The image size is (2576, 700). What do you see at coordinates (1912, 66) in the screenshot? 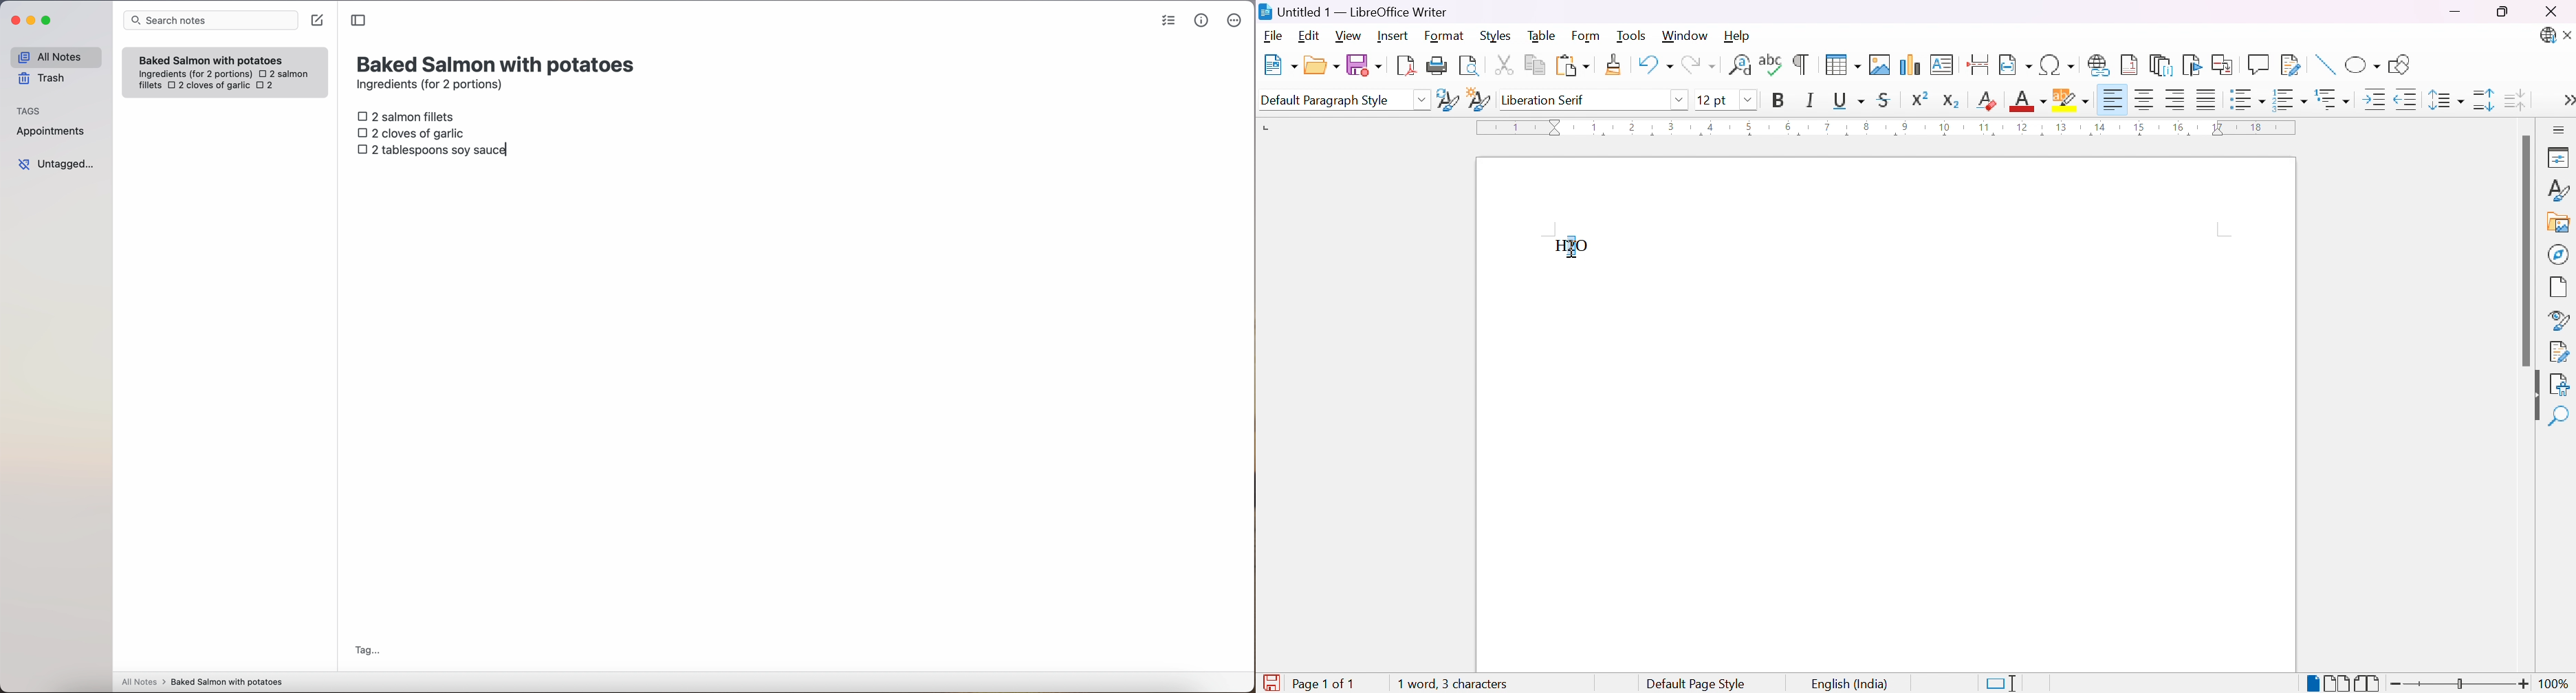
I see `Insert chart` at bounding box center [1912, 66].